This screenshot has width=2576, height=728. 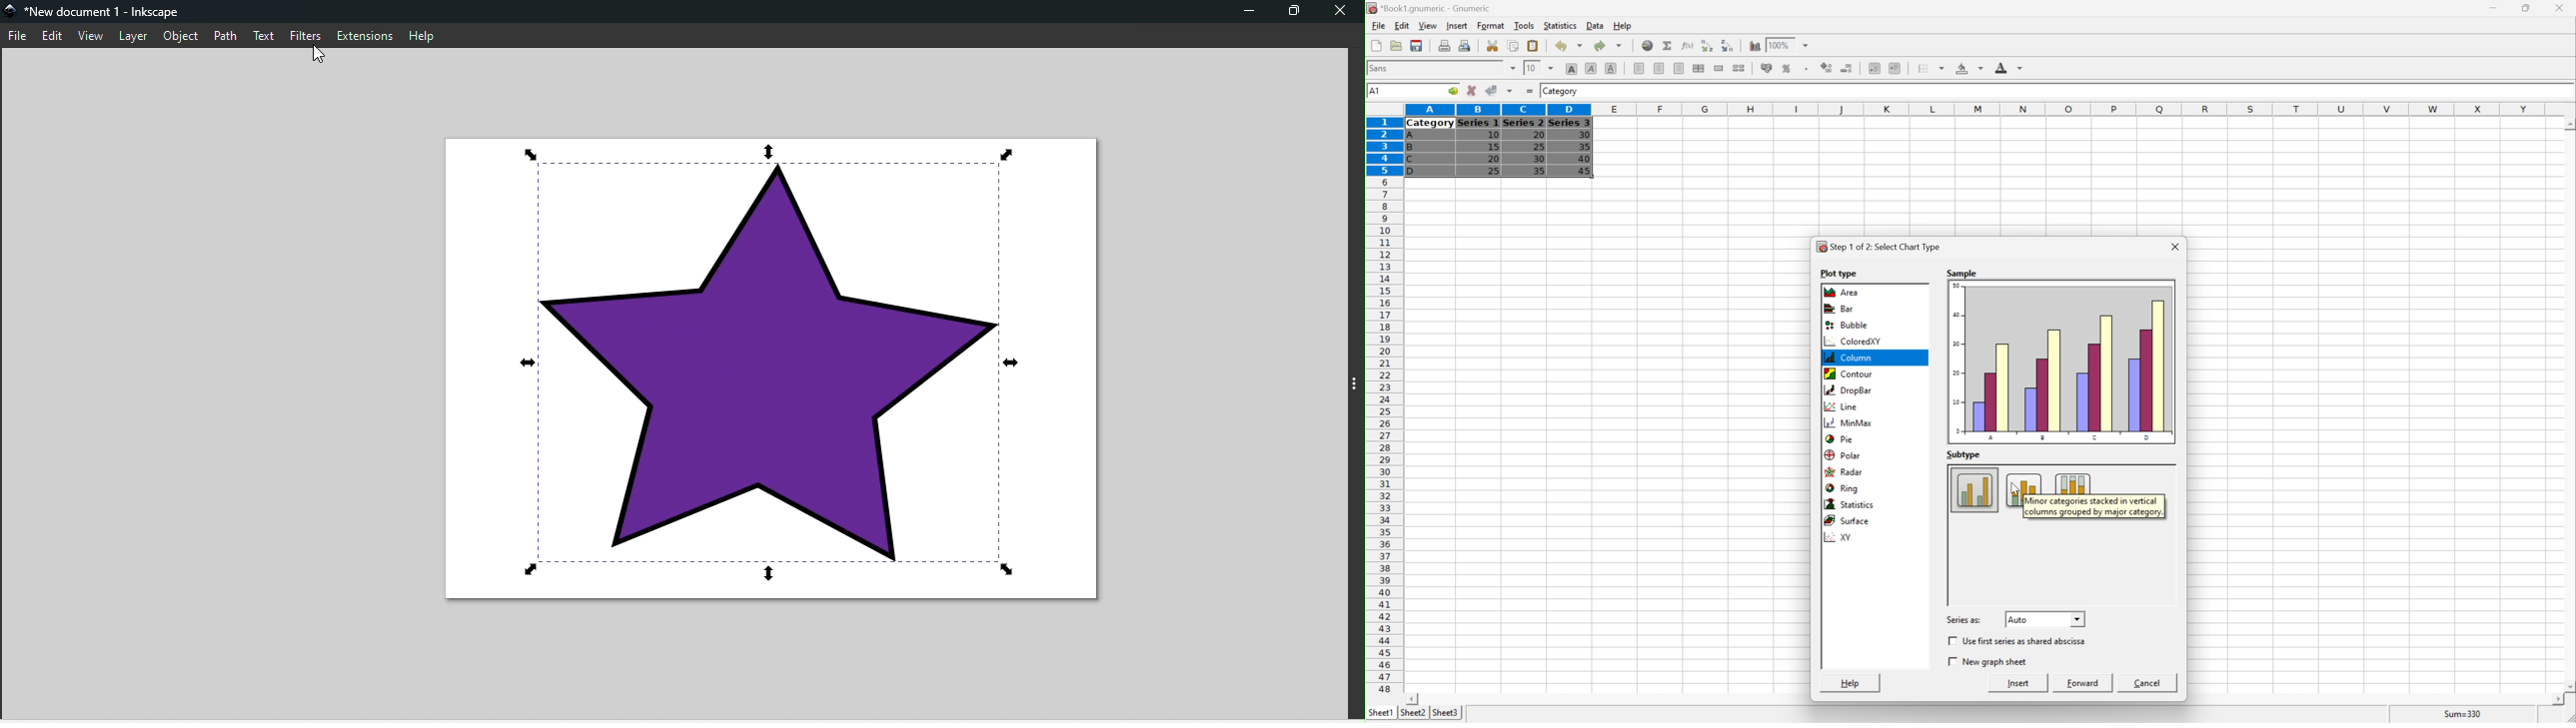 What do you see at coordinates (1688, 45) in the screenshot?
I see `Edit function in current cell` at bounding box center [1688, 45].